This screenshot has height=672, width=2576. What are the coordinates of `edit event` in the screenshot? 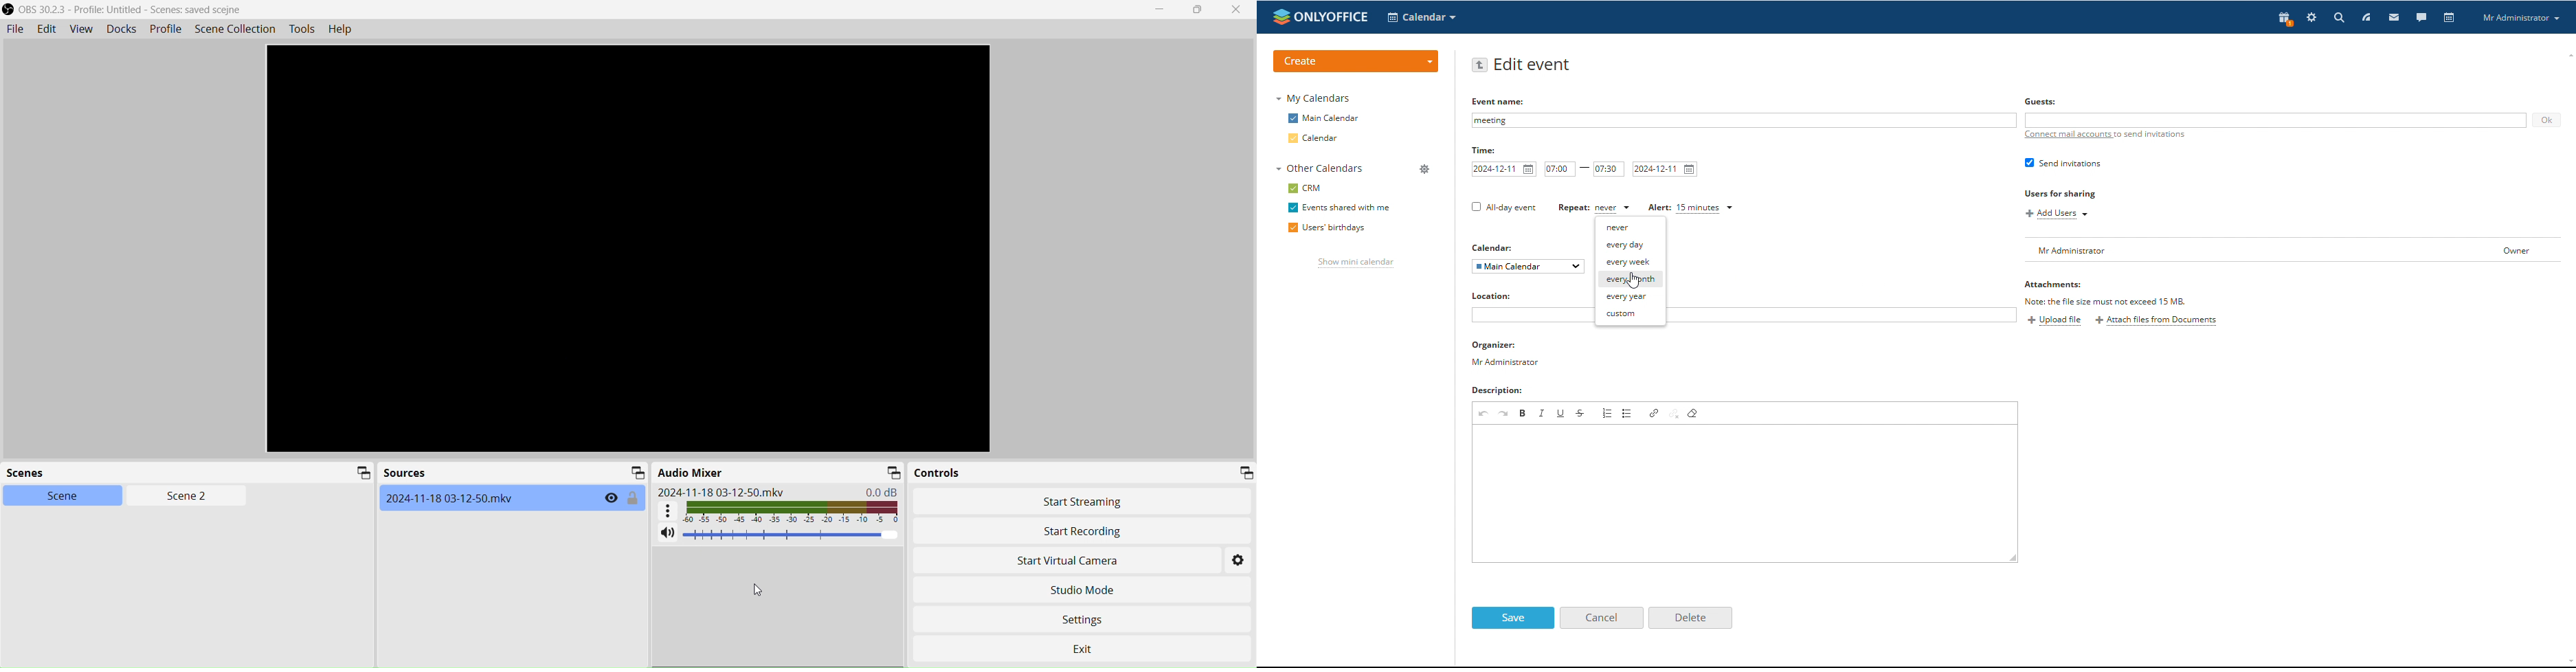 It's located at (1533, 65).